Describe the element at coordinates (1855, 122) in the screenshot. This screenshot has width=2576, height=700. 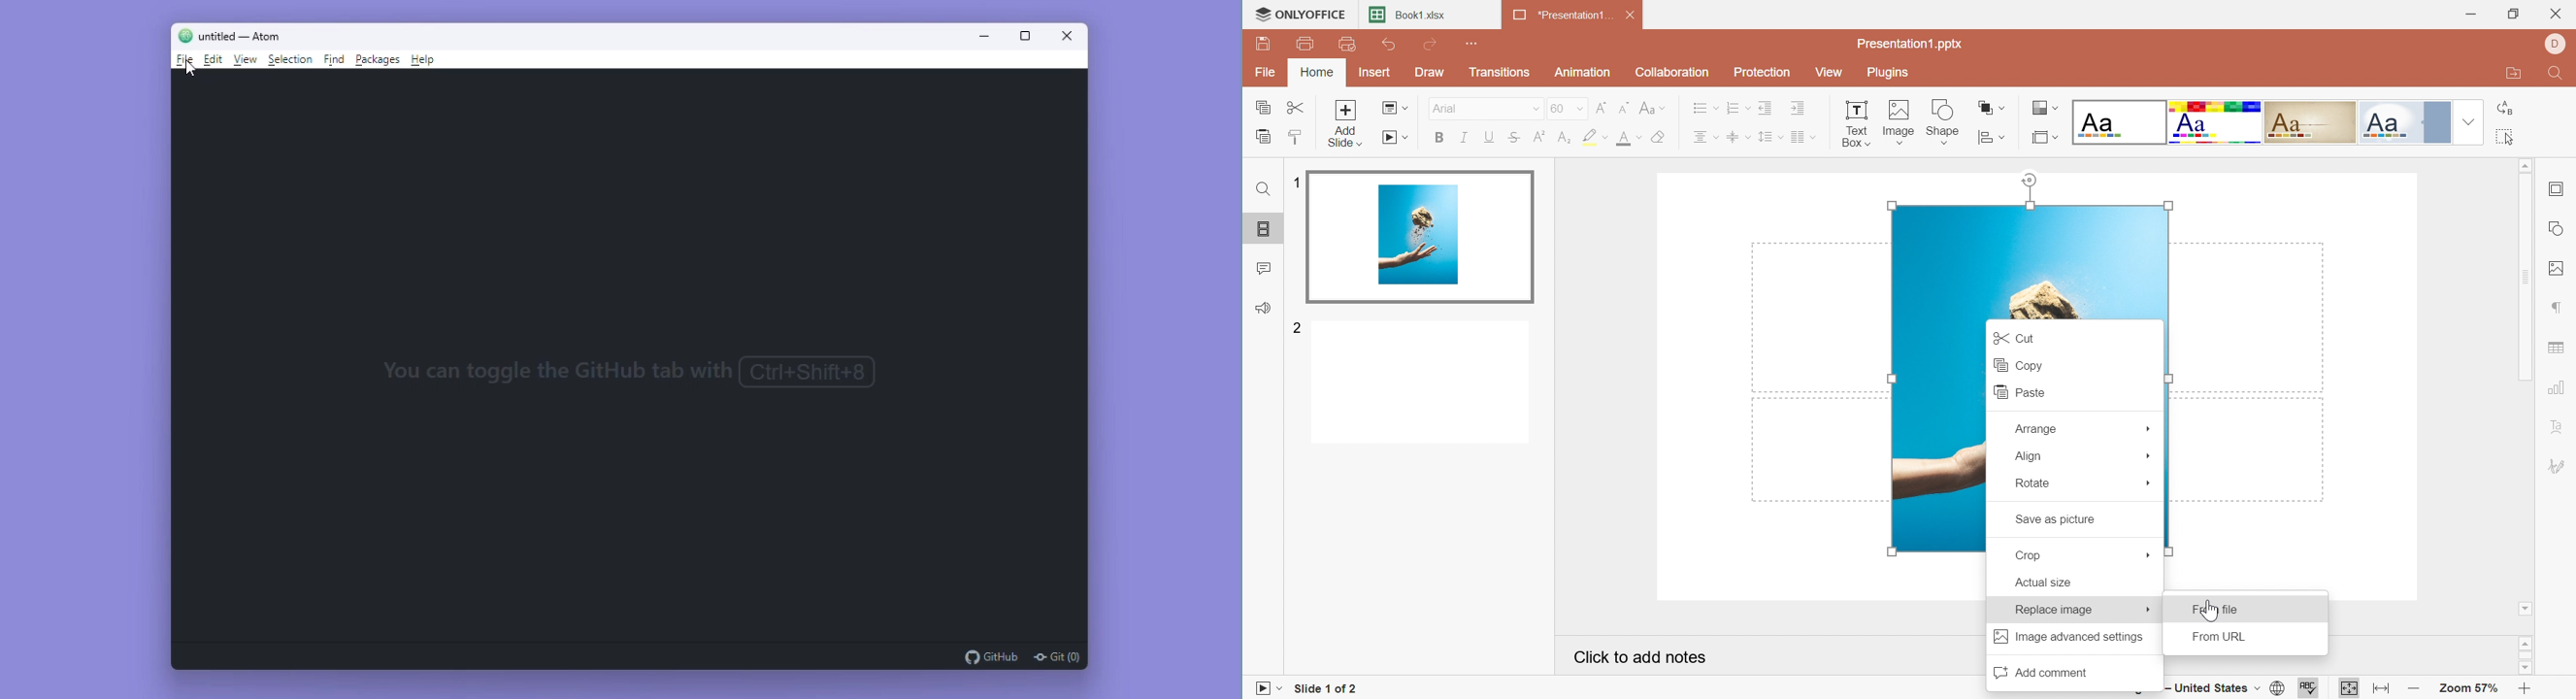
I see `Text Box` at that location.